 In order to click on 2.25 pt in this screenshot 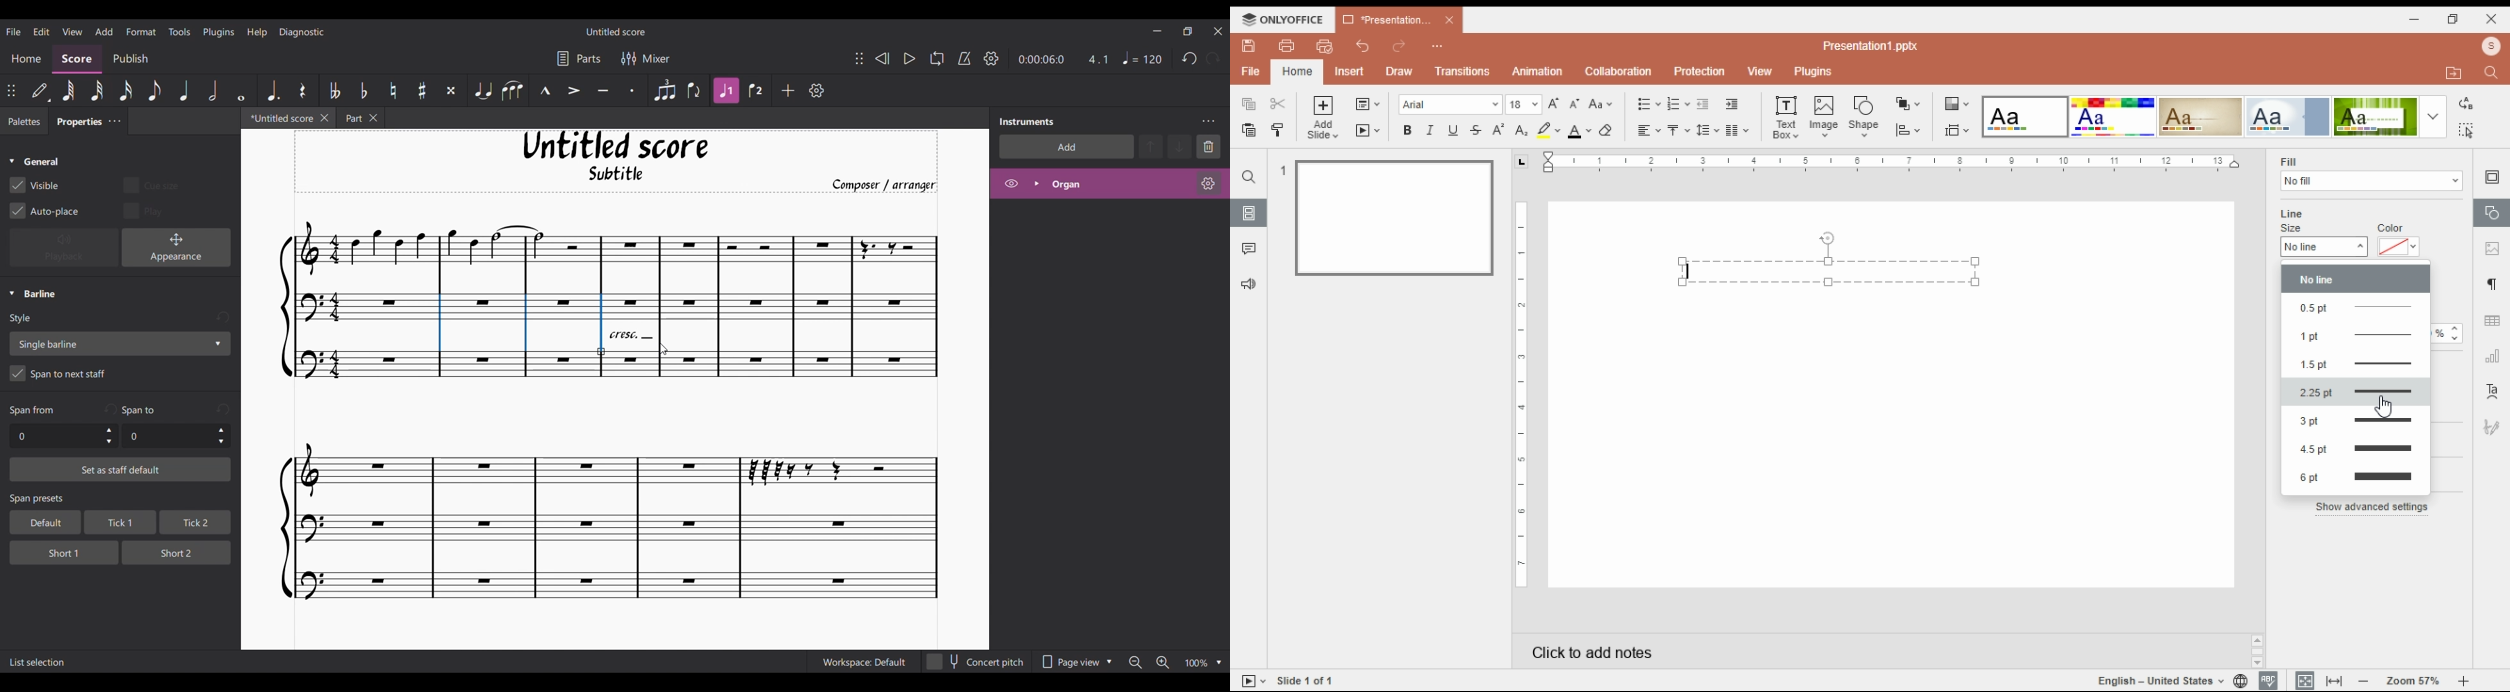, I will do `click(2356, 393)`.